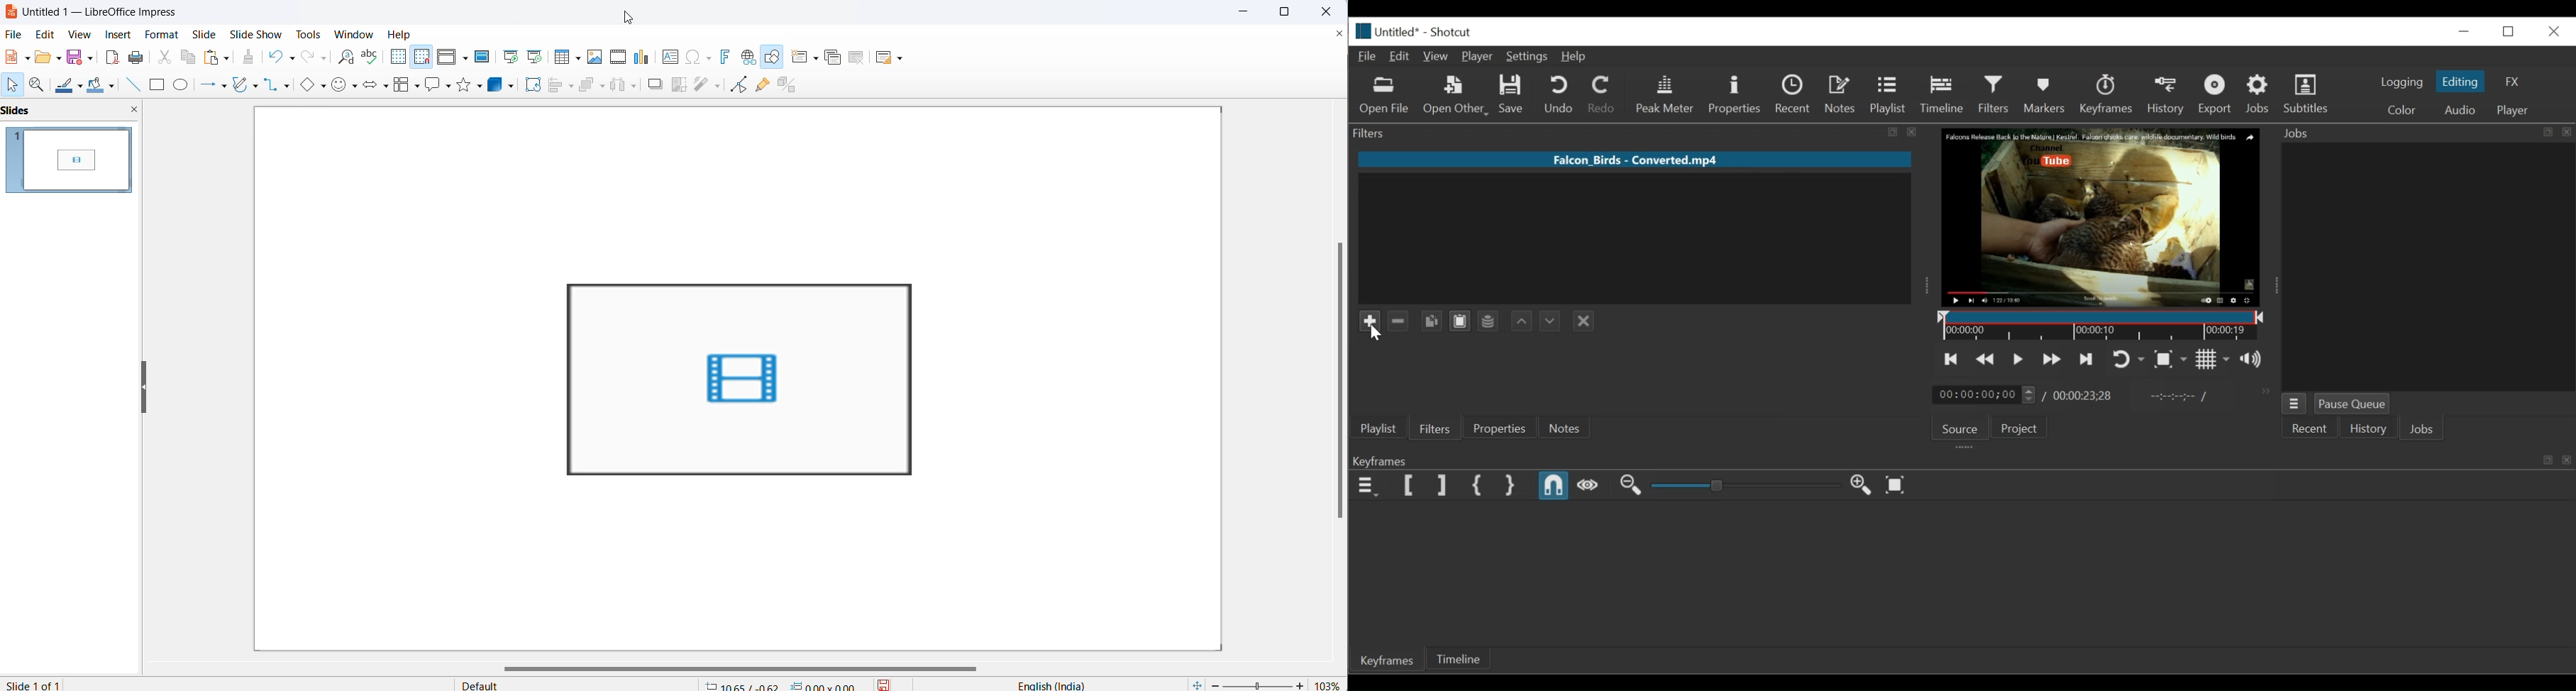 This screenshot has width=2576, height=700. Describe the element at coordinates (322, 59) in the screenshot. I see `redo options` at that location.